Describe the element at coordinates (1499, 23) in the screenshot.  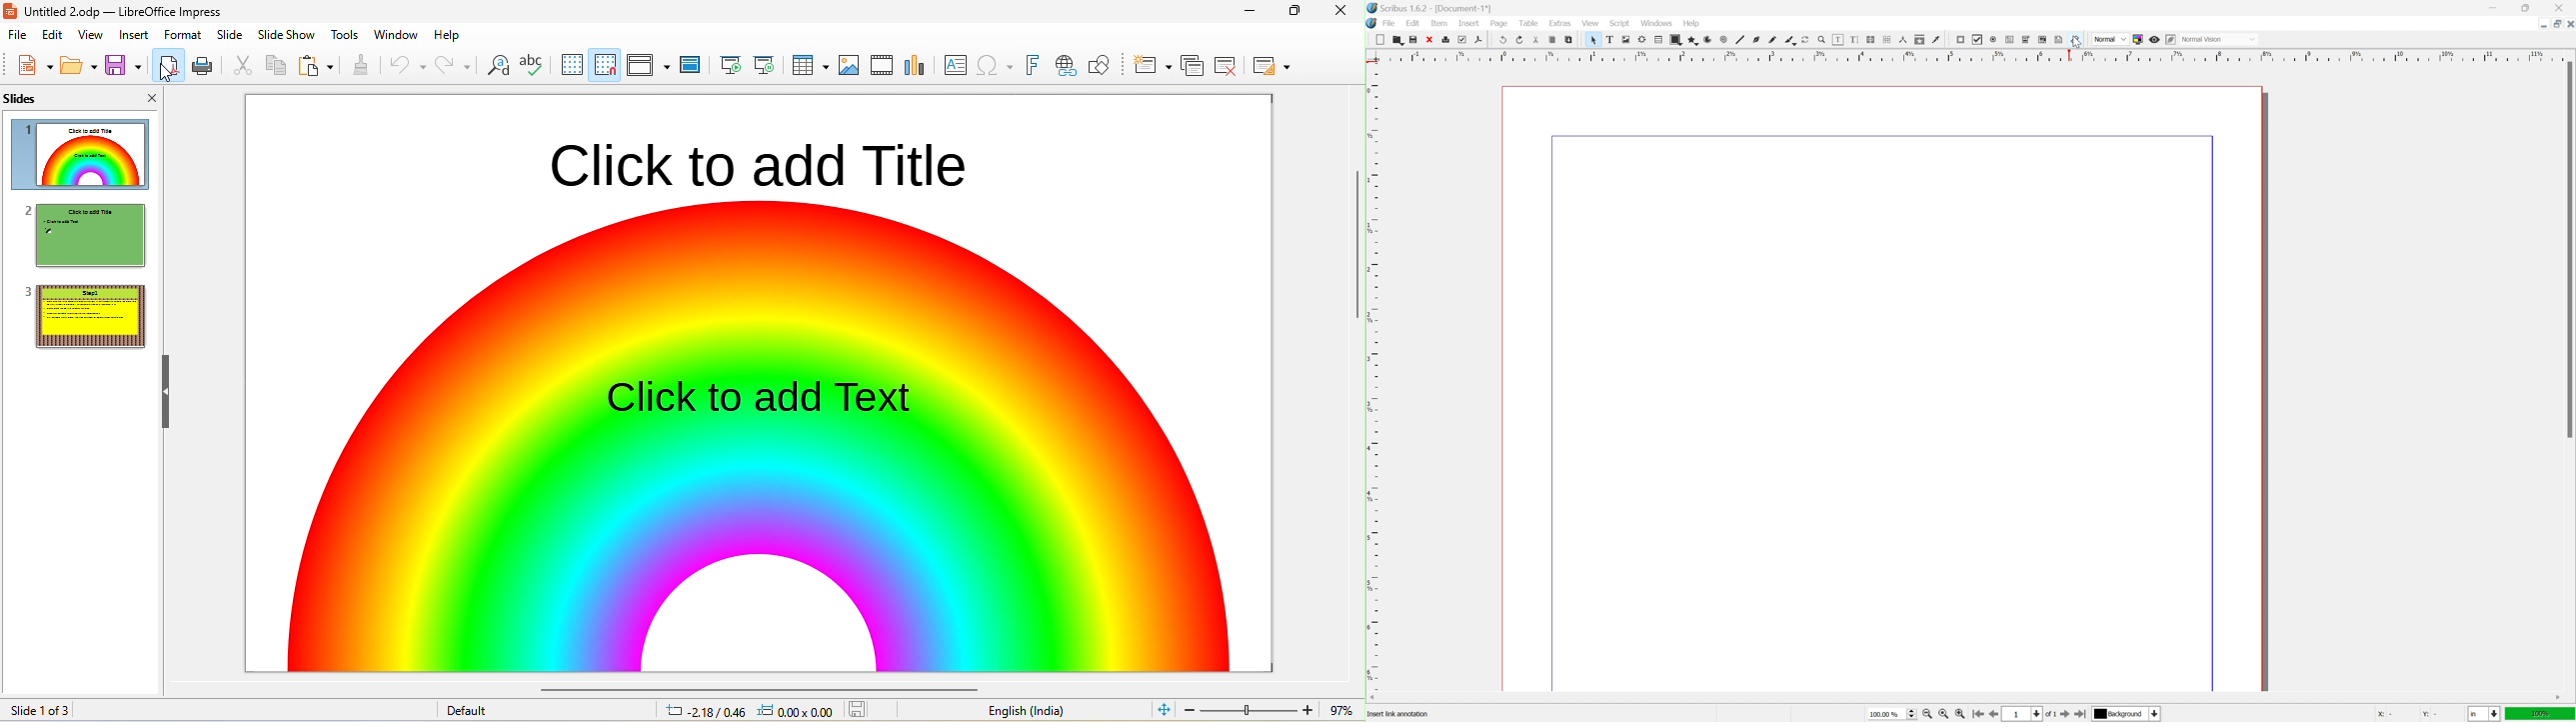
I see `page` at that location.